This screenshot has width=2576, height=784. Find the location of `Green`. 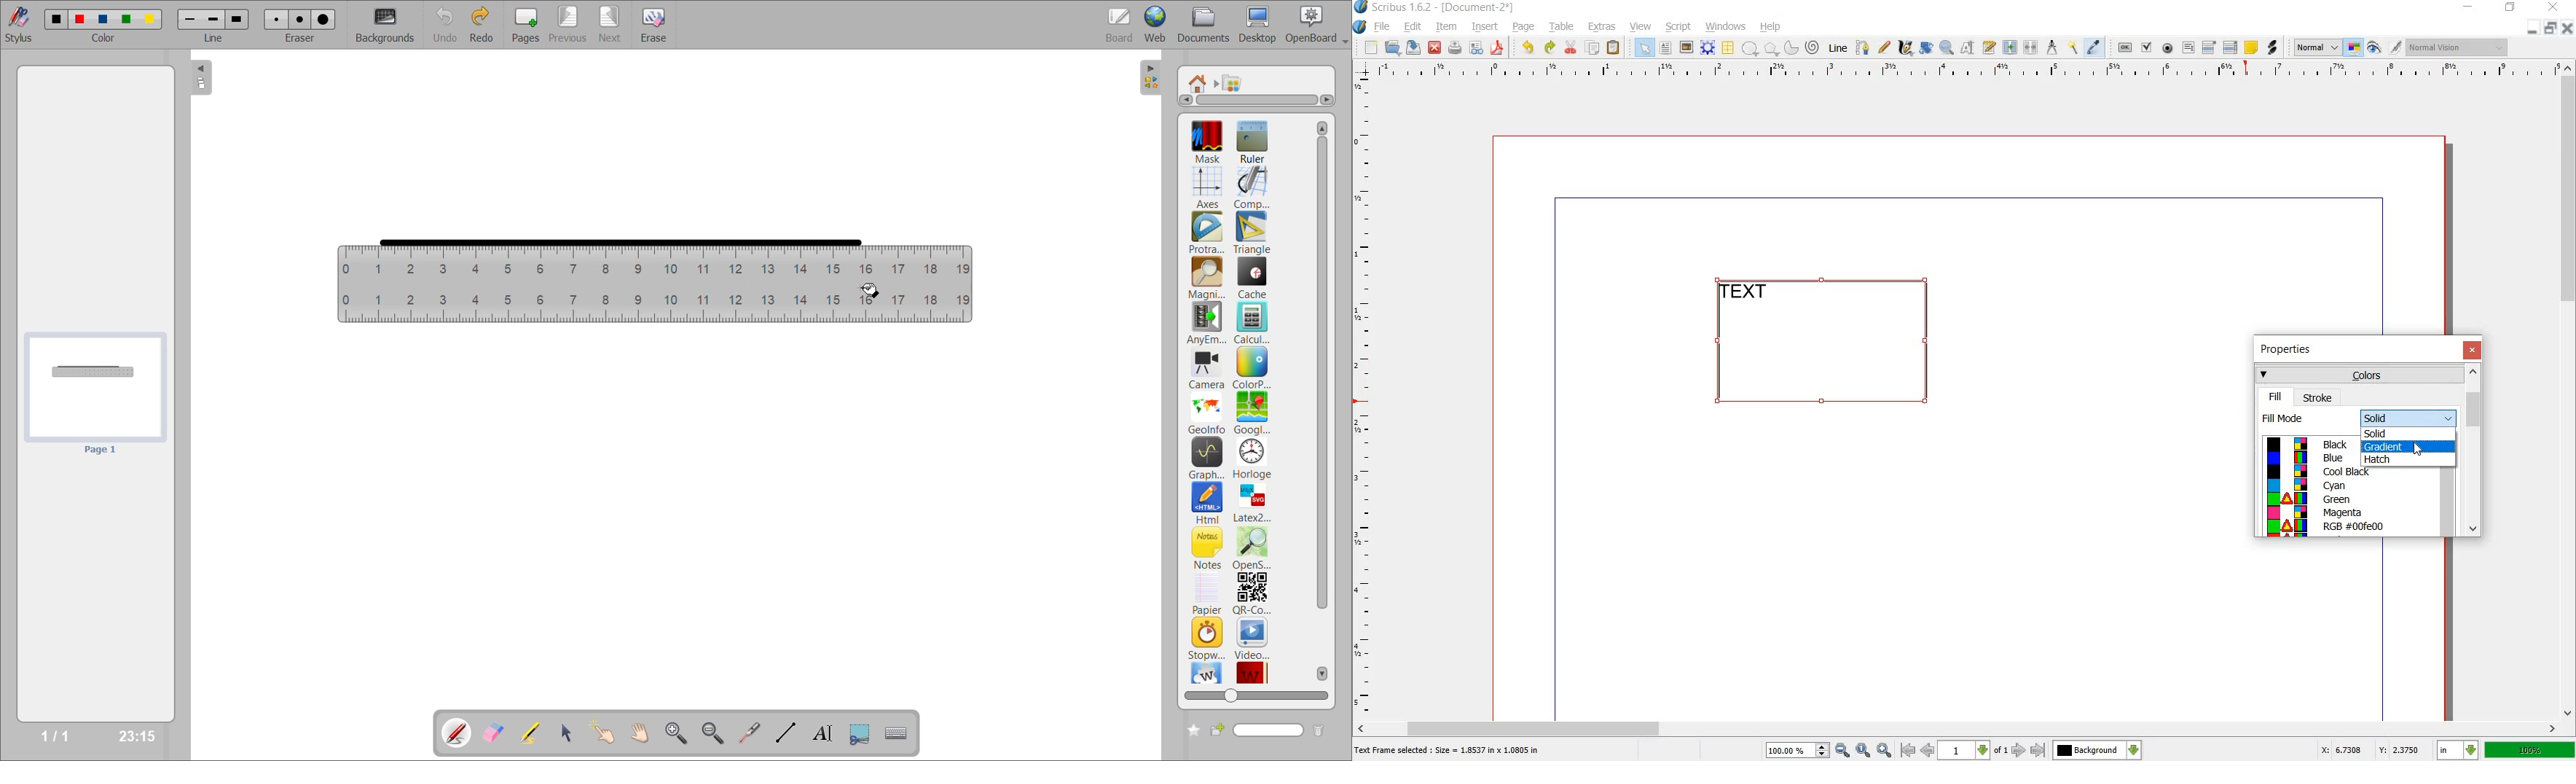

Green is located at coordinates (2339, 499).